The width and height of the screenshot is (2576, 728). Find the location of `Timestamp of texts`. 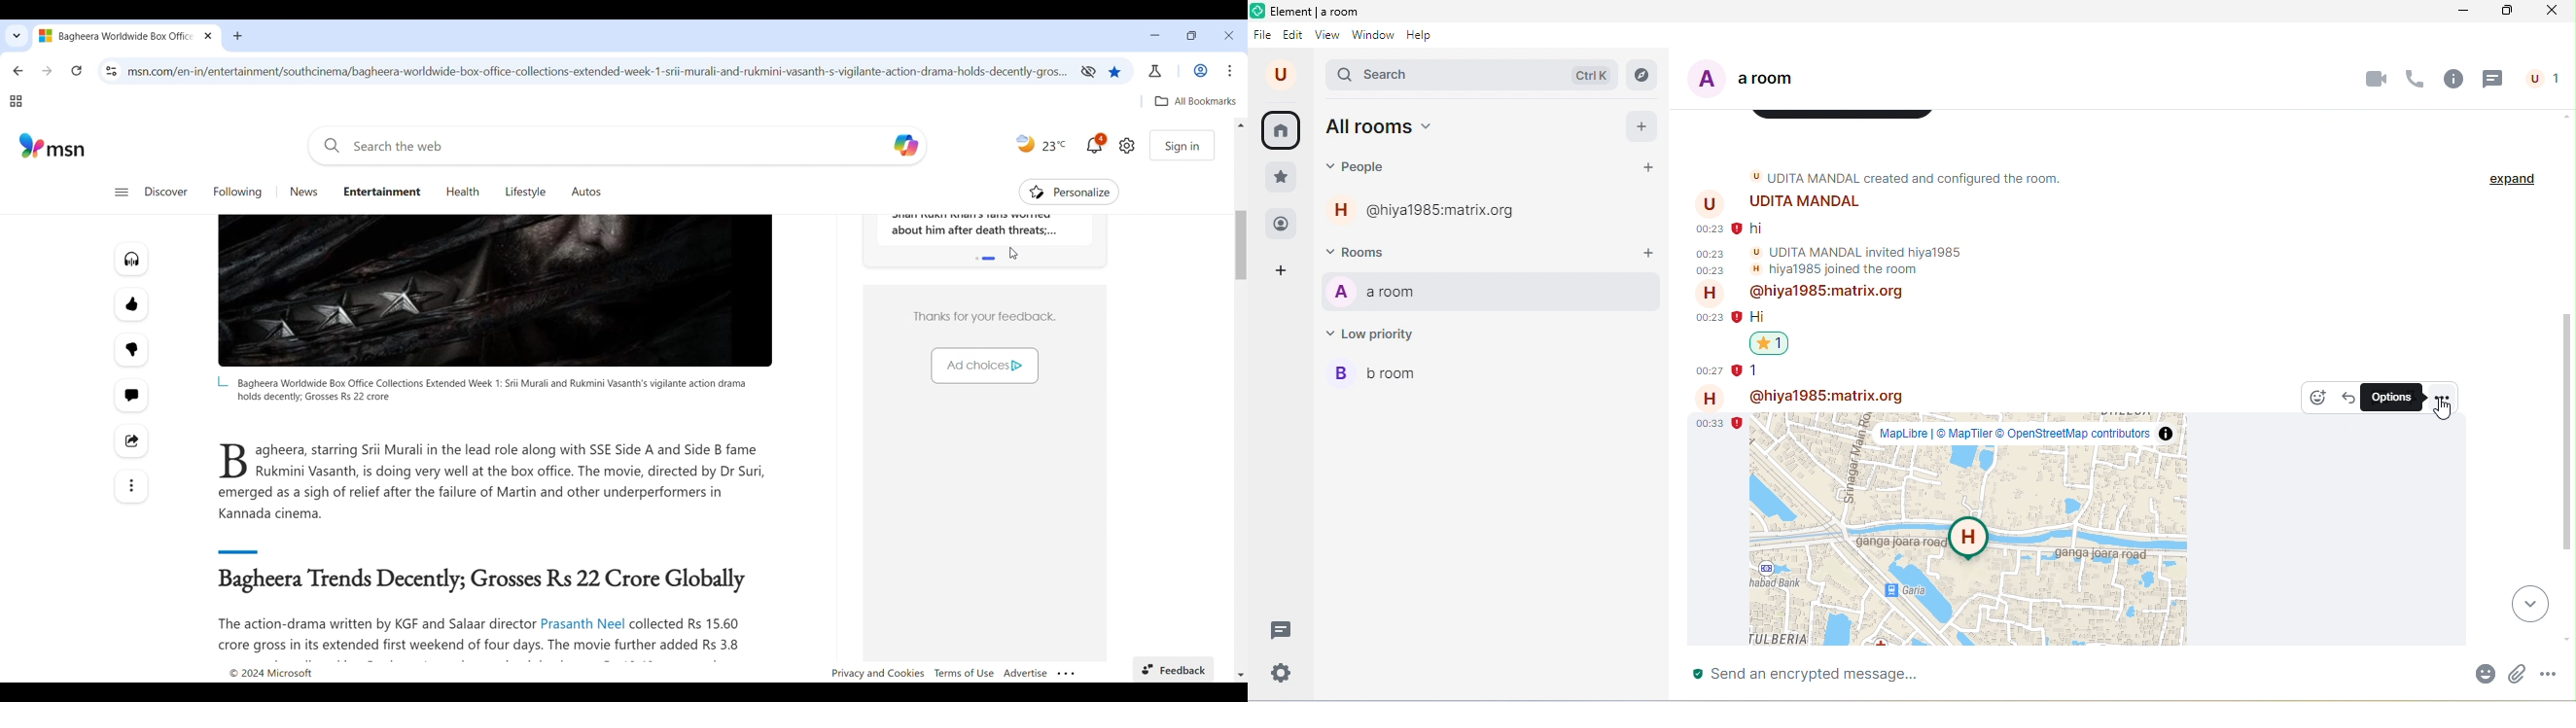

Timestamp of texts is located at coordinates (1710, 249).